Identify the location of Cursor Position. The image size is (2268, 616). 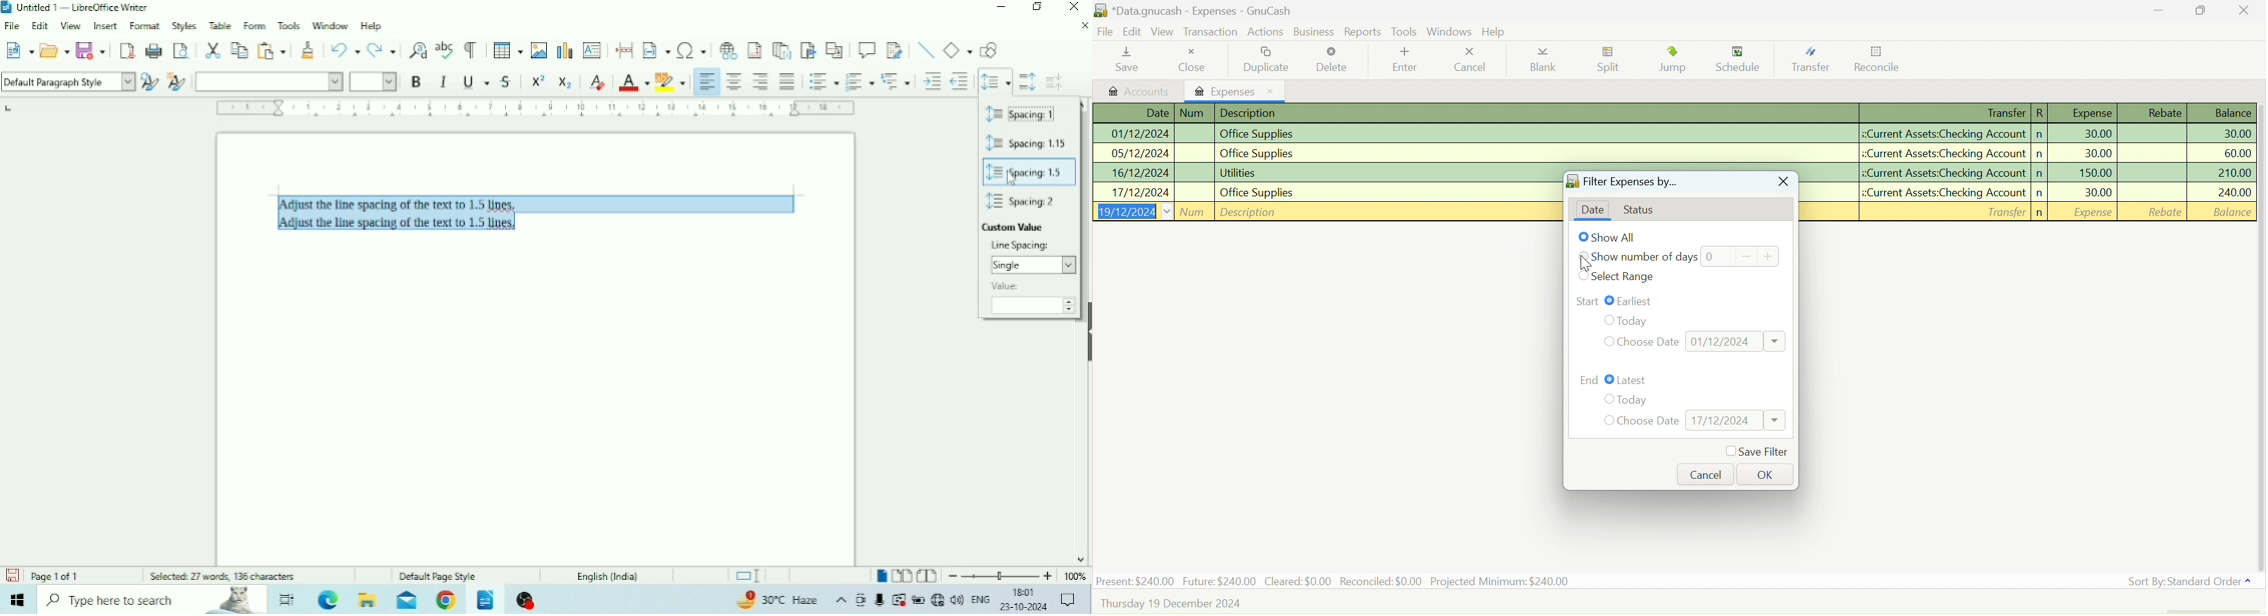
(1584, 263).